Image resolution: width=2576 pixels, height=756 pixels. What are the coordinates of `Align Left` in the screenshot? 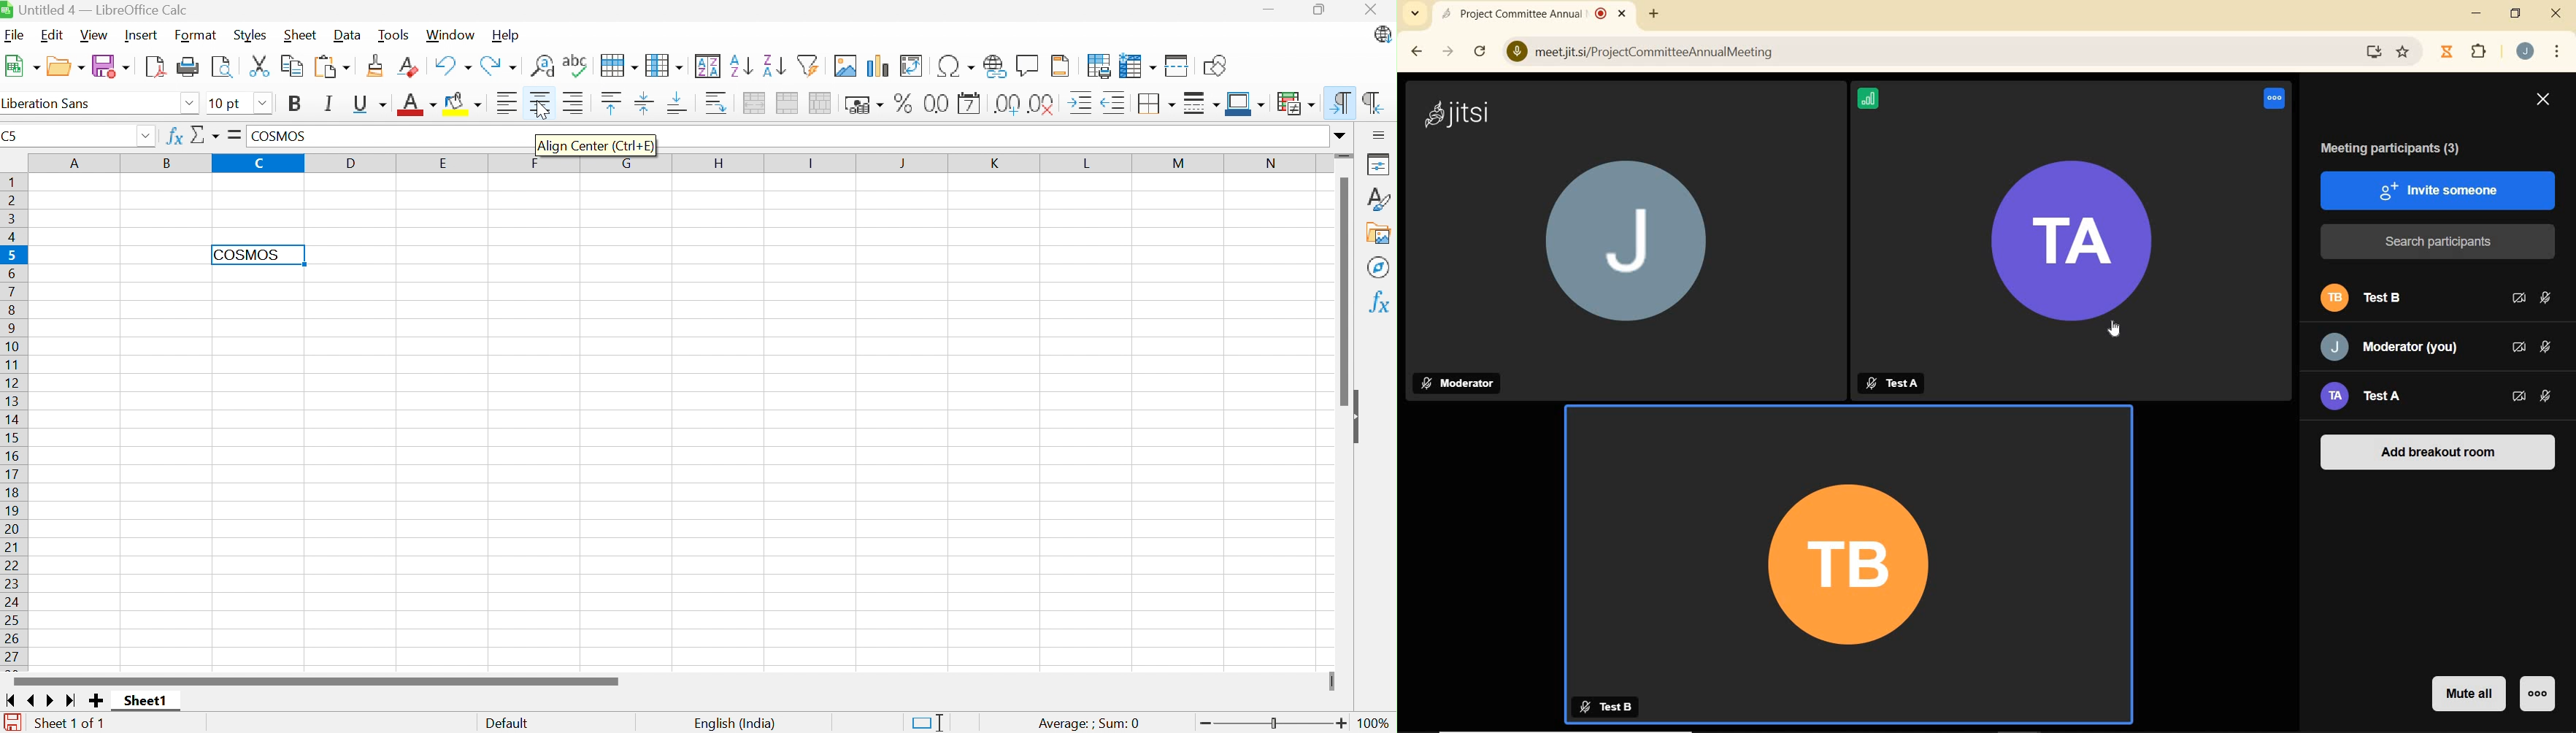 It's located at (508, 104).